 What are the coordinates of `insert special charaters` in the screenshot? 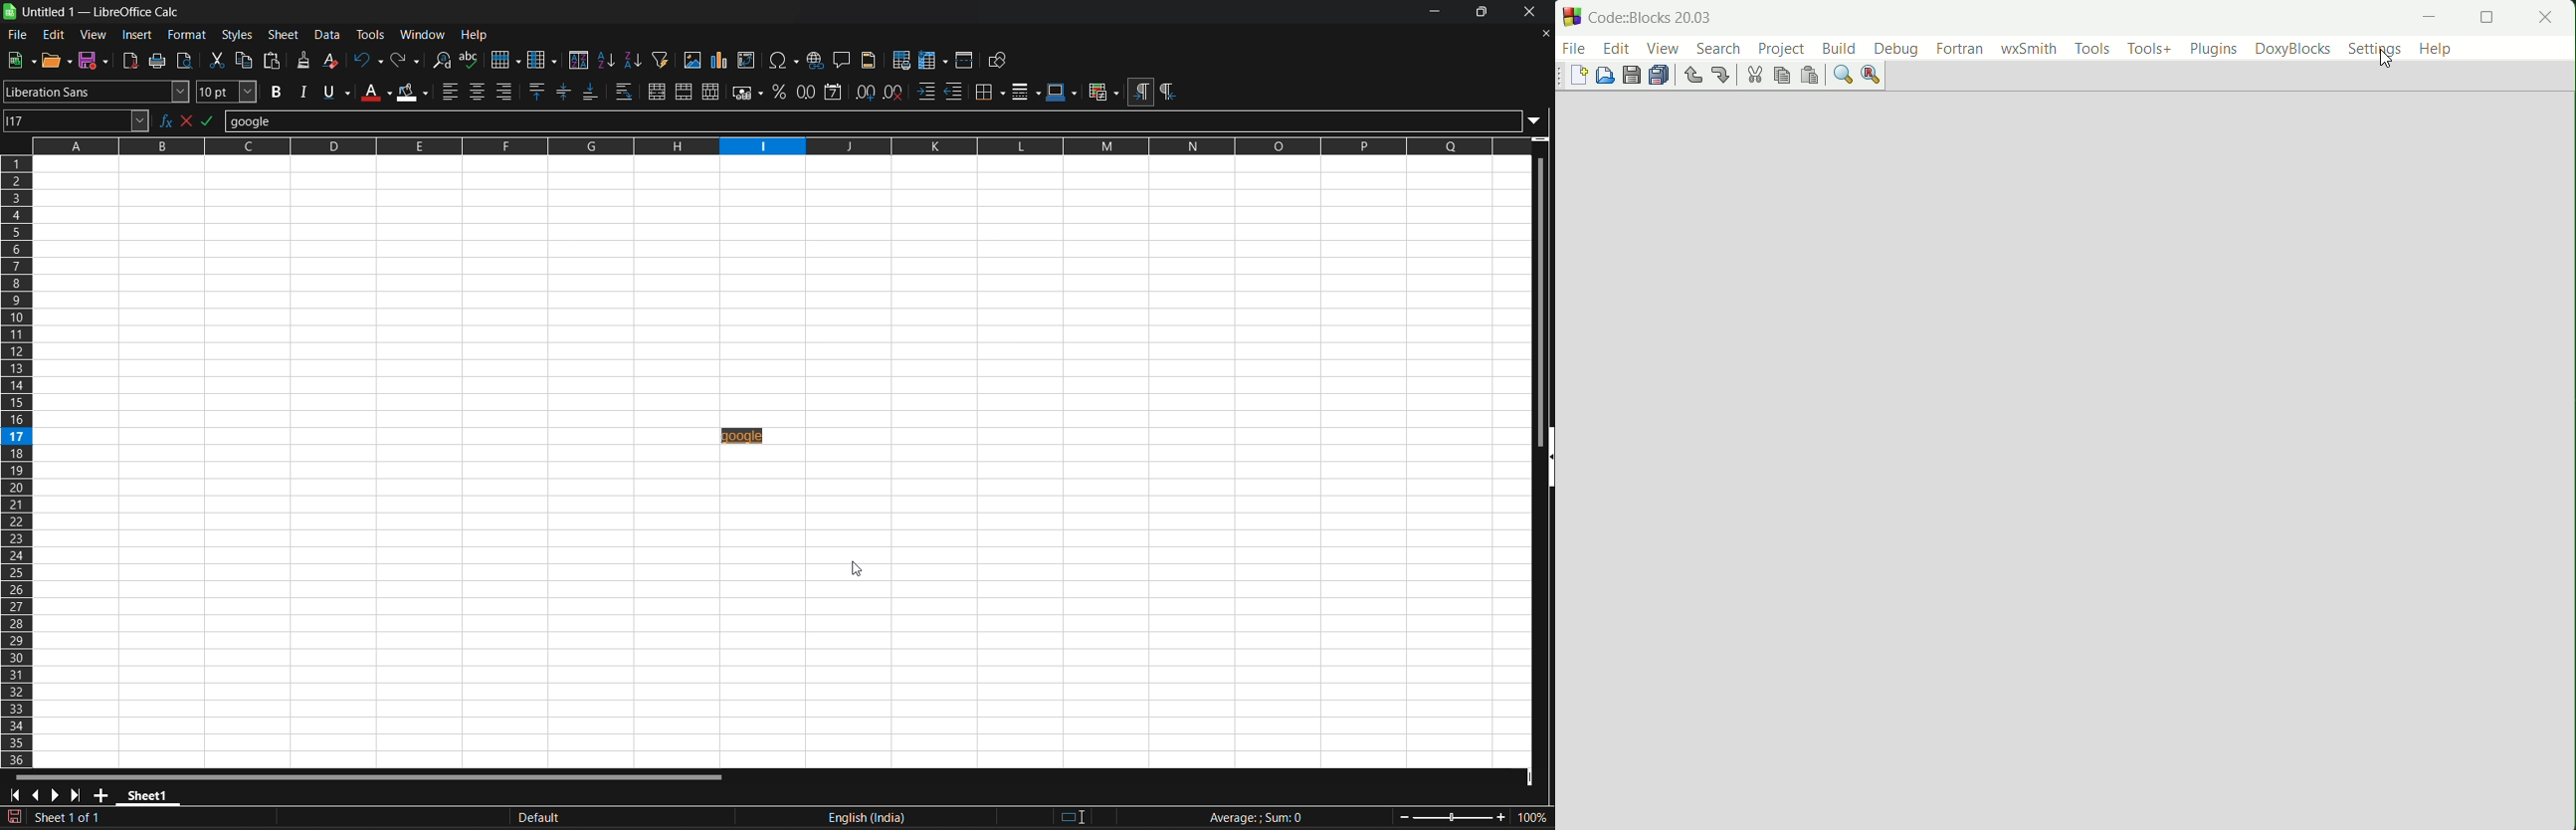 It's located at (782, 60).